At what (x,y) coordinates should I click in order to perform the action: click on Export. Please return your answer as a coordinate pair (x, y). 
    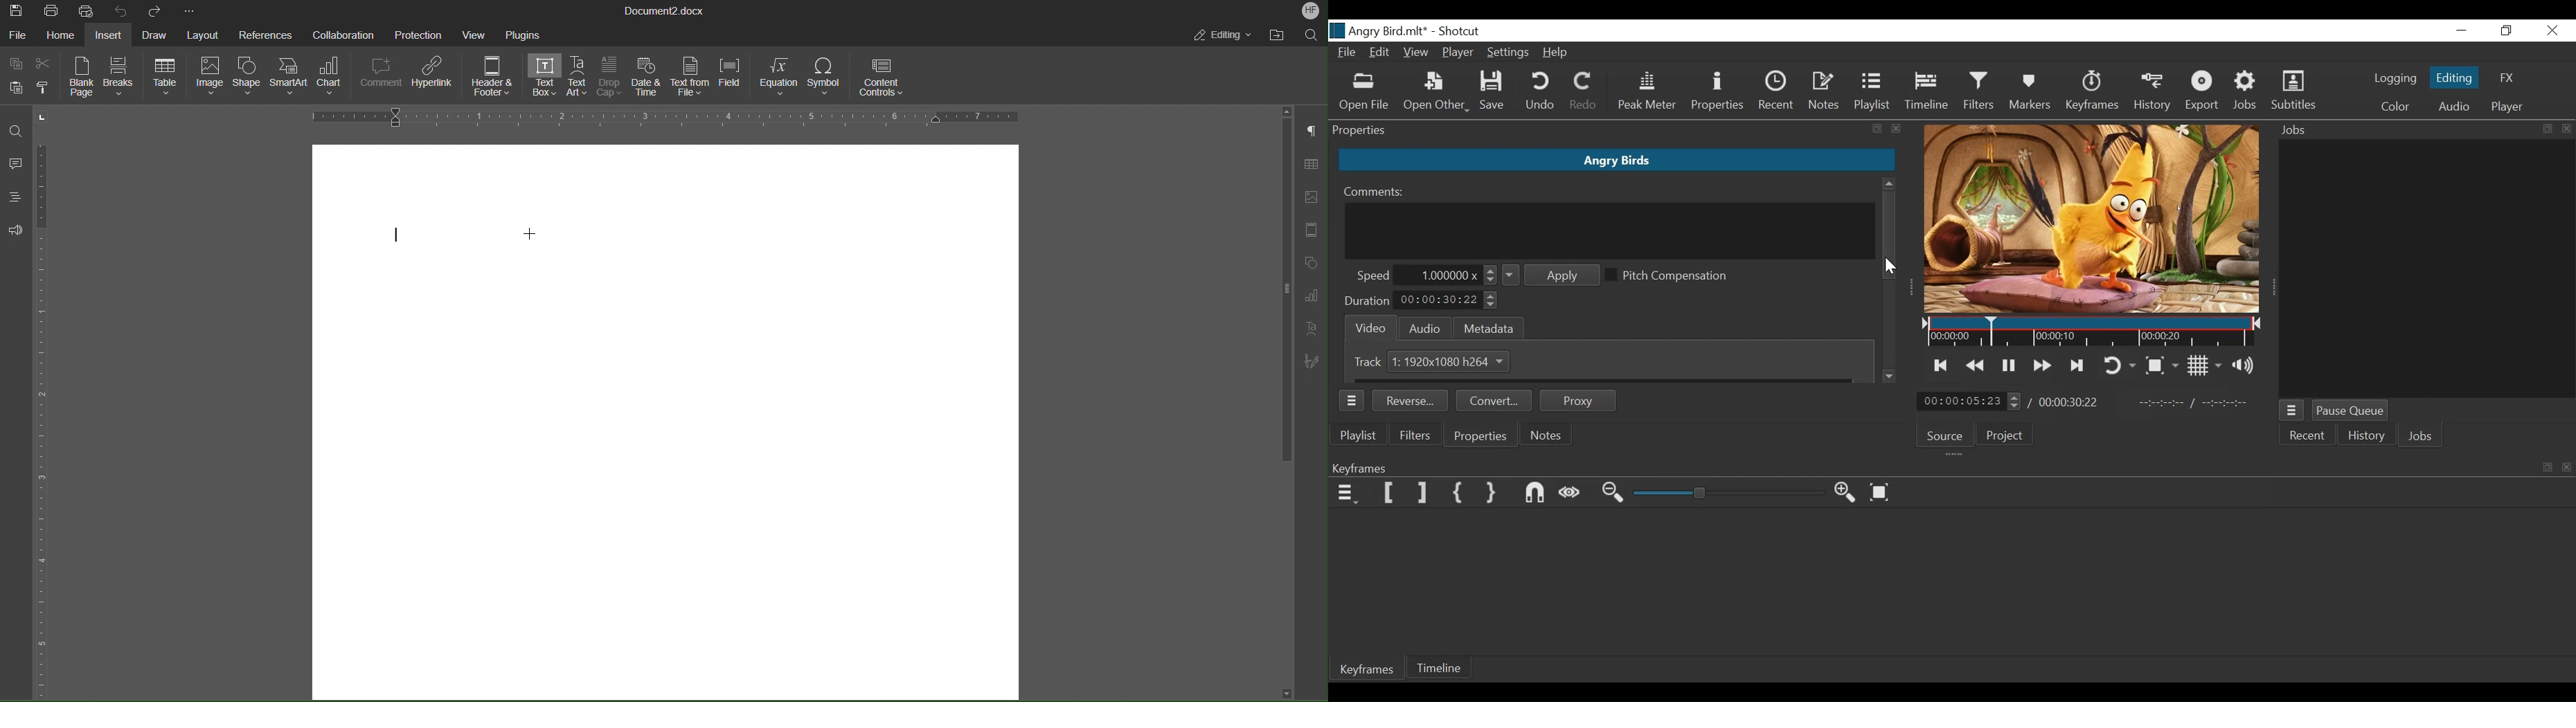
    Looking at the image, I should click on (2205, 93).